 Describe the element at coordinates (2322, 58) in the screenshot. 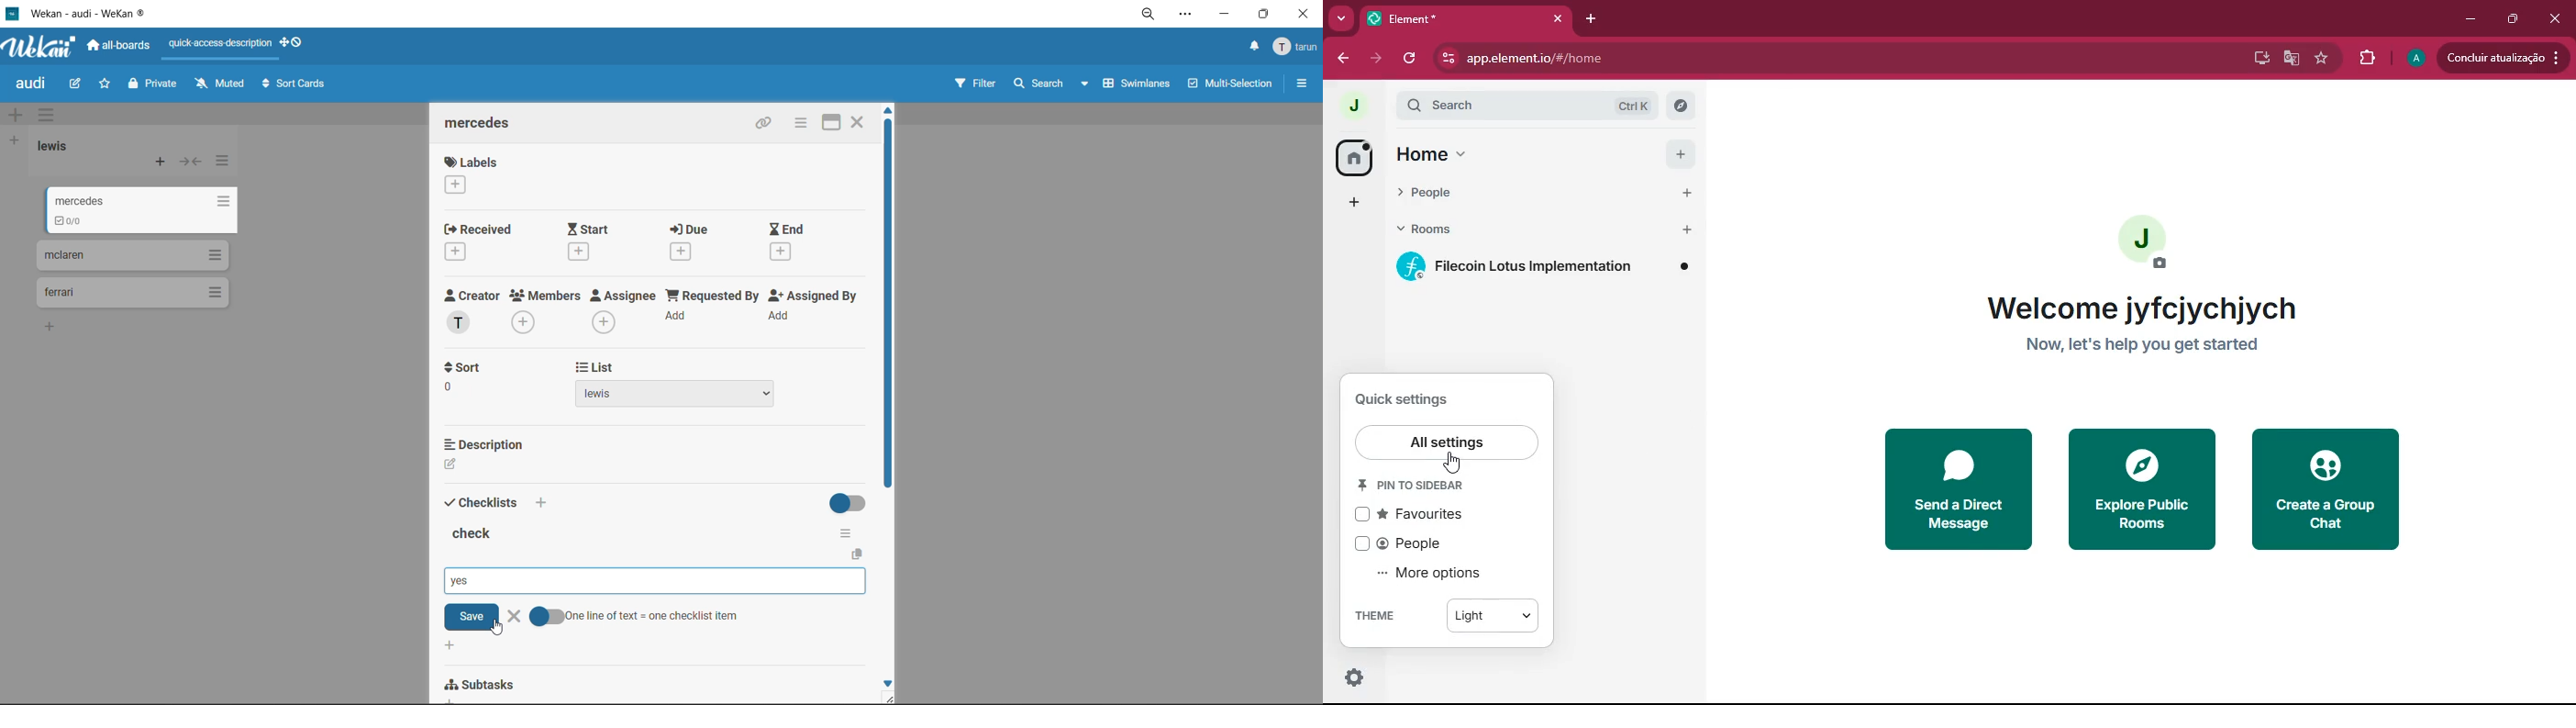

I see `favourite` at that location.